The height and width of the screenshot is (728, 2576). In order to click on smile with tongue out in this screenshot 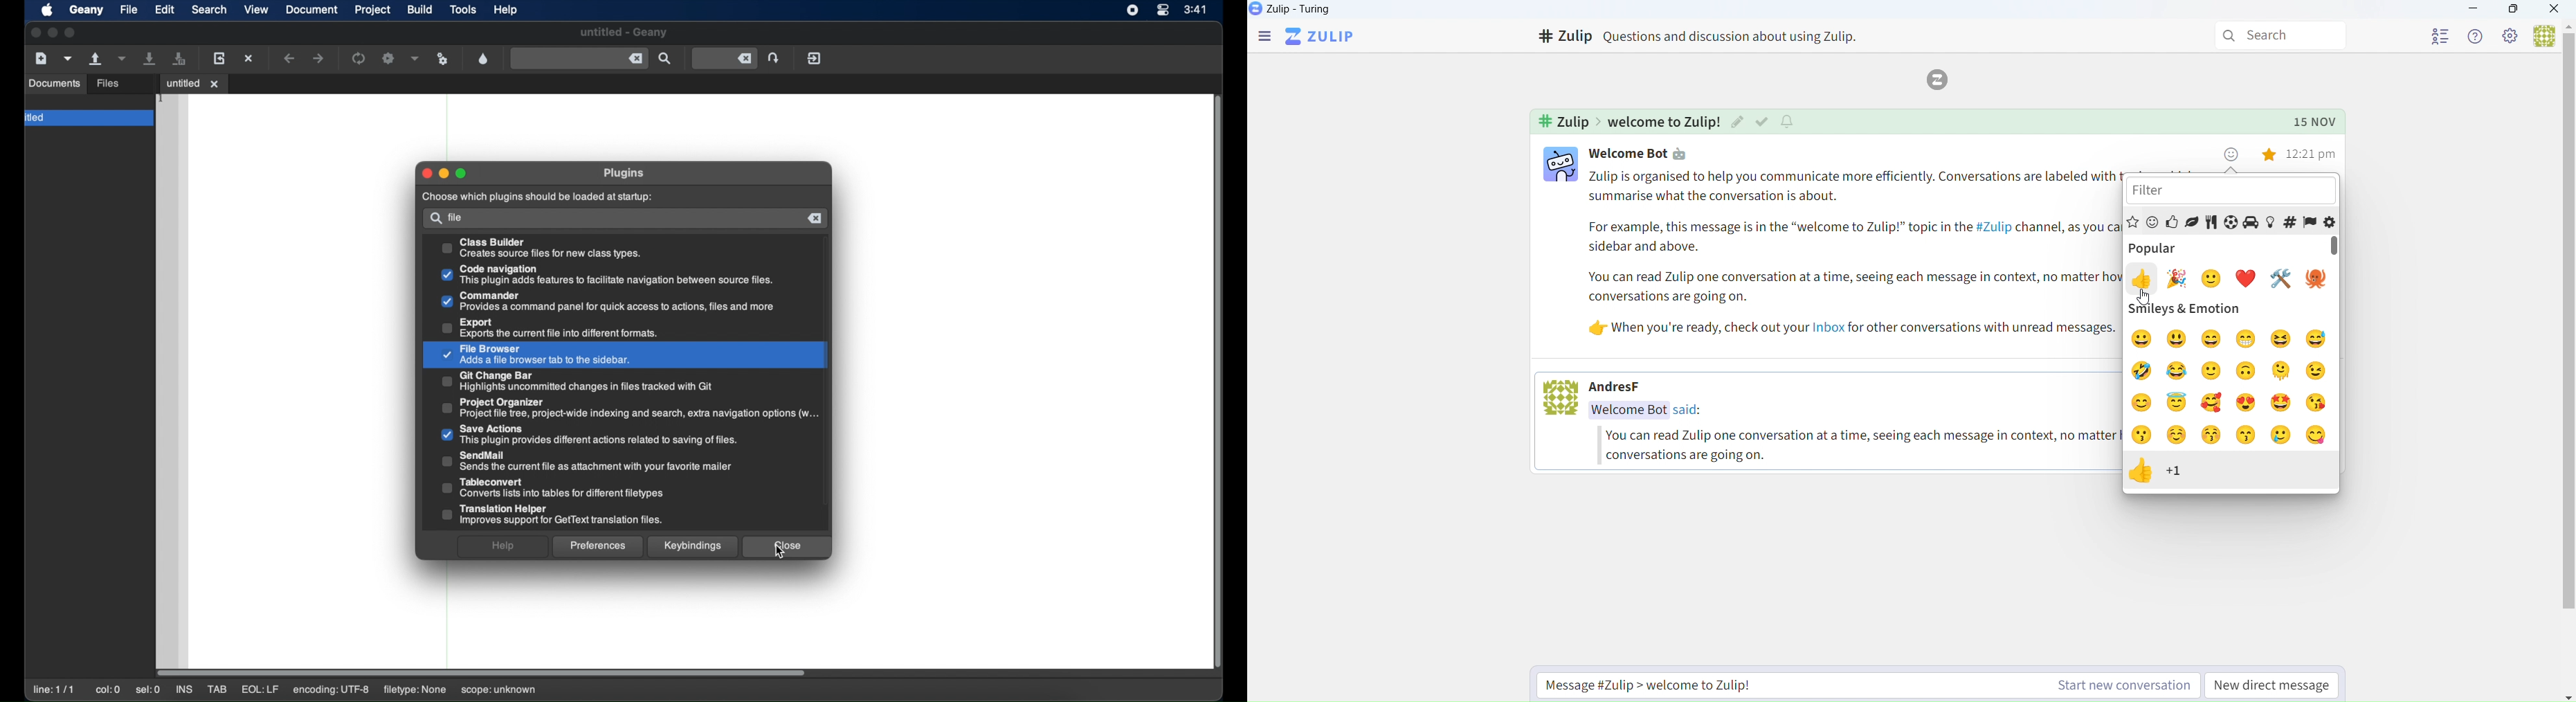, I will do `click(2319, 436)`.